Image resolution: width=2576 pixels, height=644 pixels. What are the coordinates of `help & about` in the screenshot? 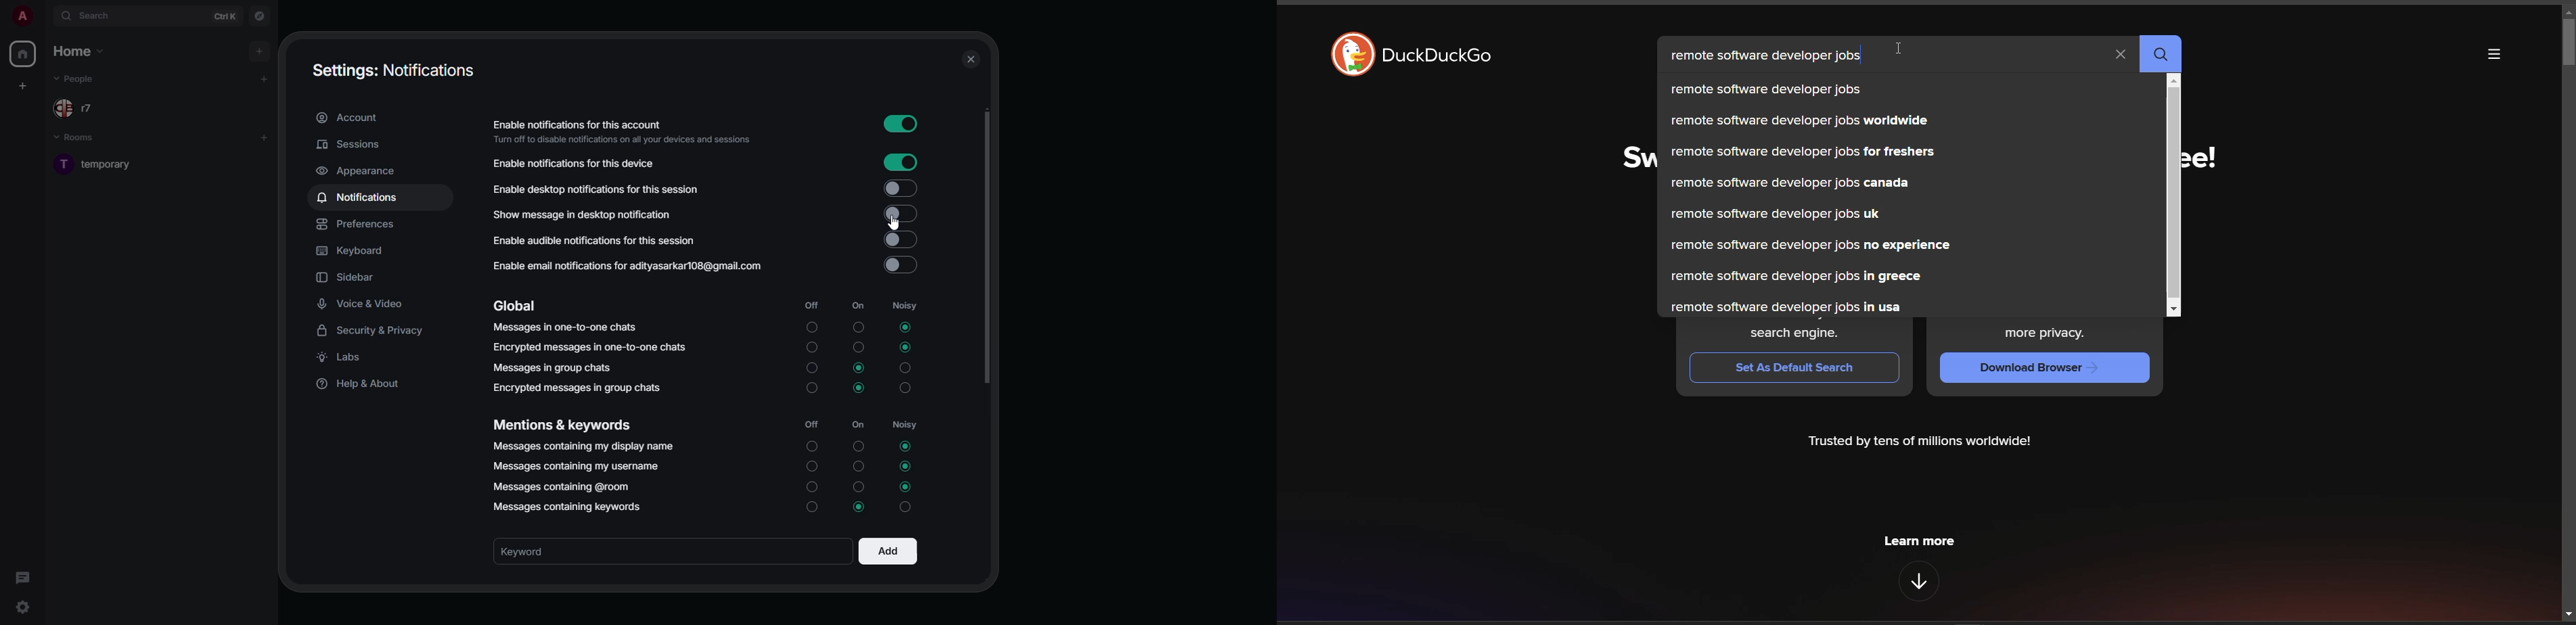 It's located at (363, 384).